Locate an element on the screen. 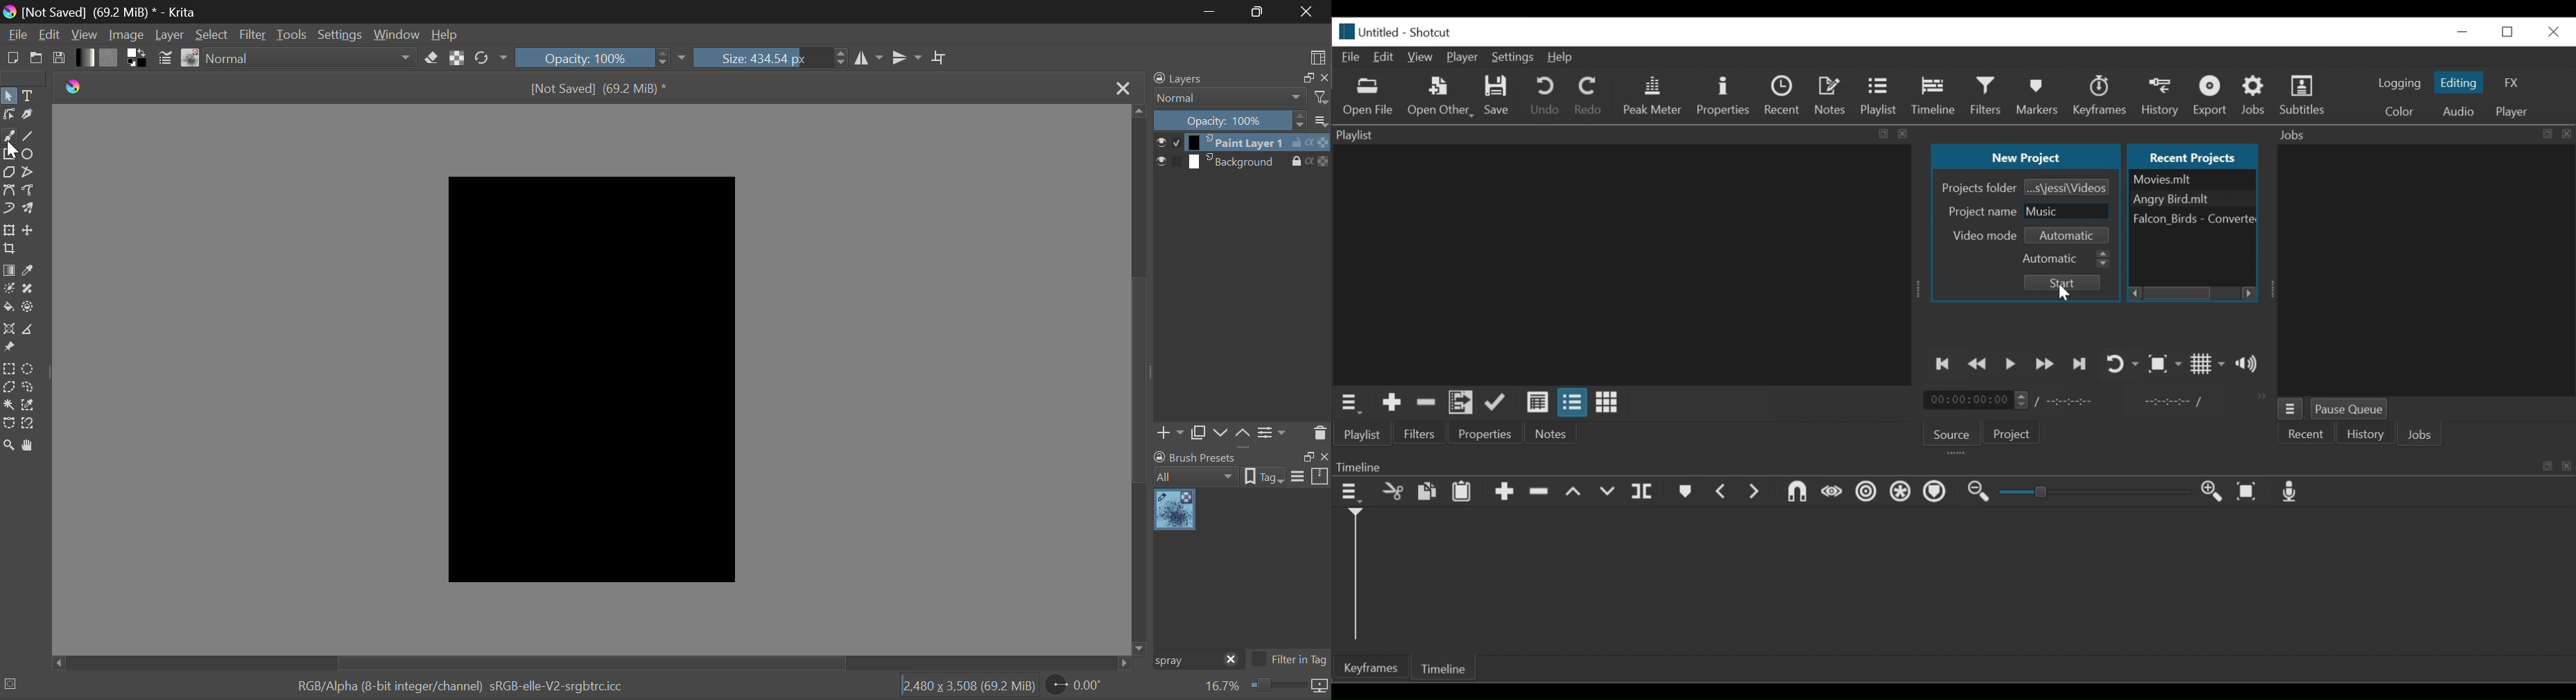 This screenshot has width=2576, height=700. Settings is located at coordinates (1513, 58).